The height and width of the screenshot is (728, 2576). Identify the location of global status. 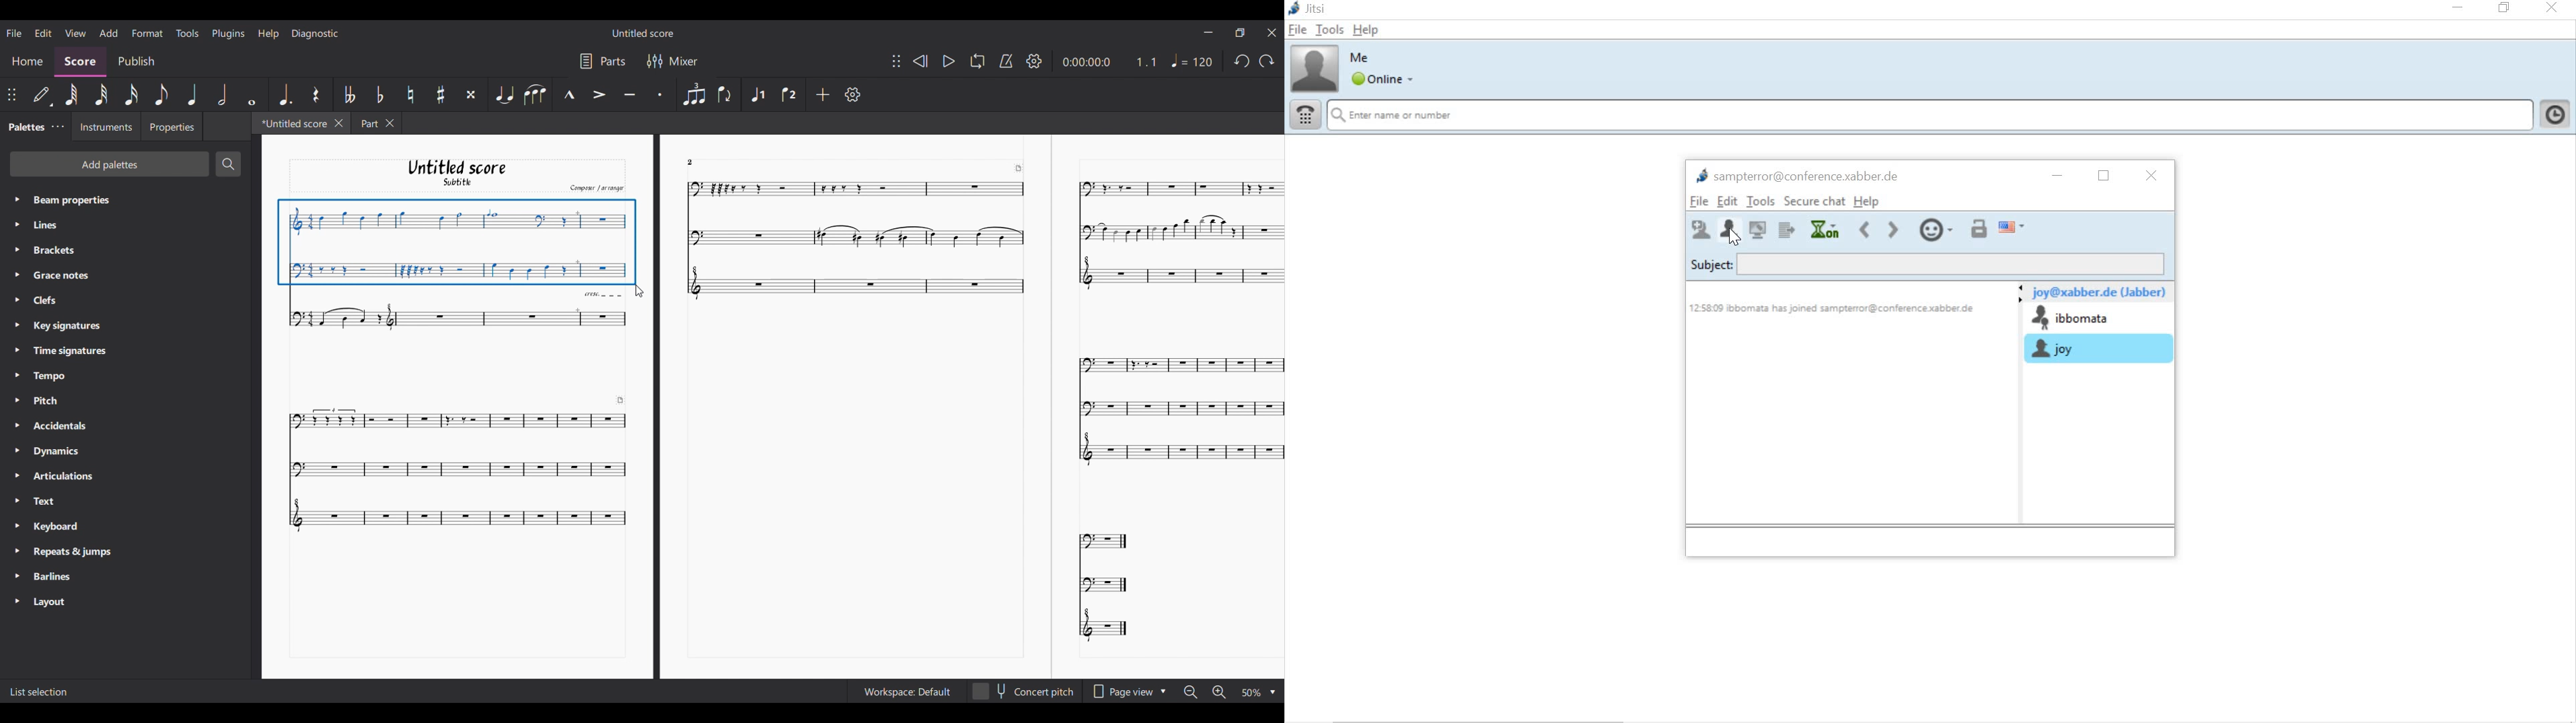
(1385, 79).